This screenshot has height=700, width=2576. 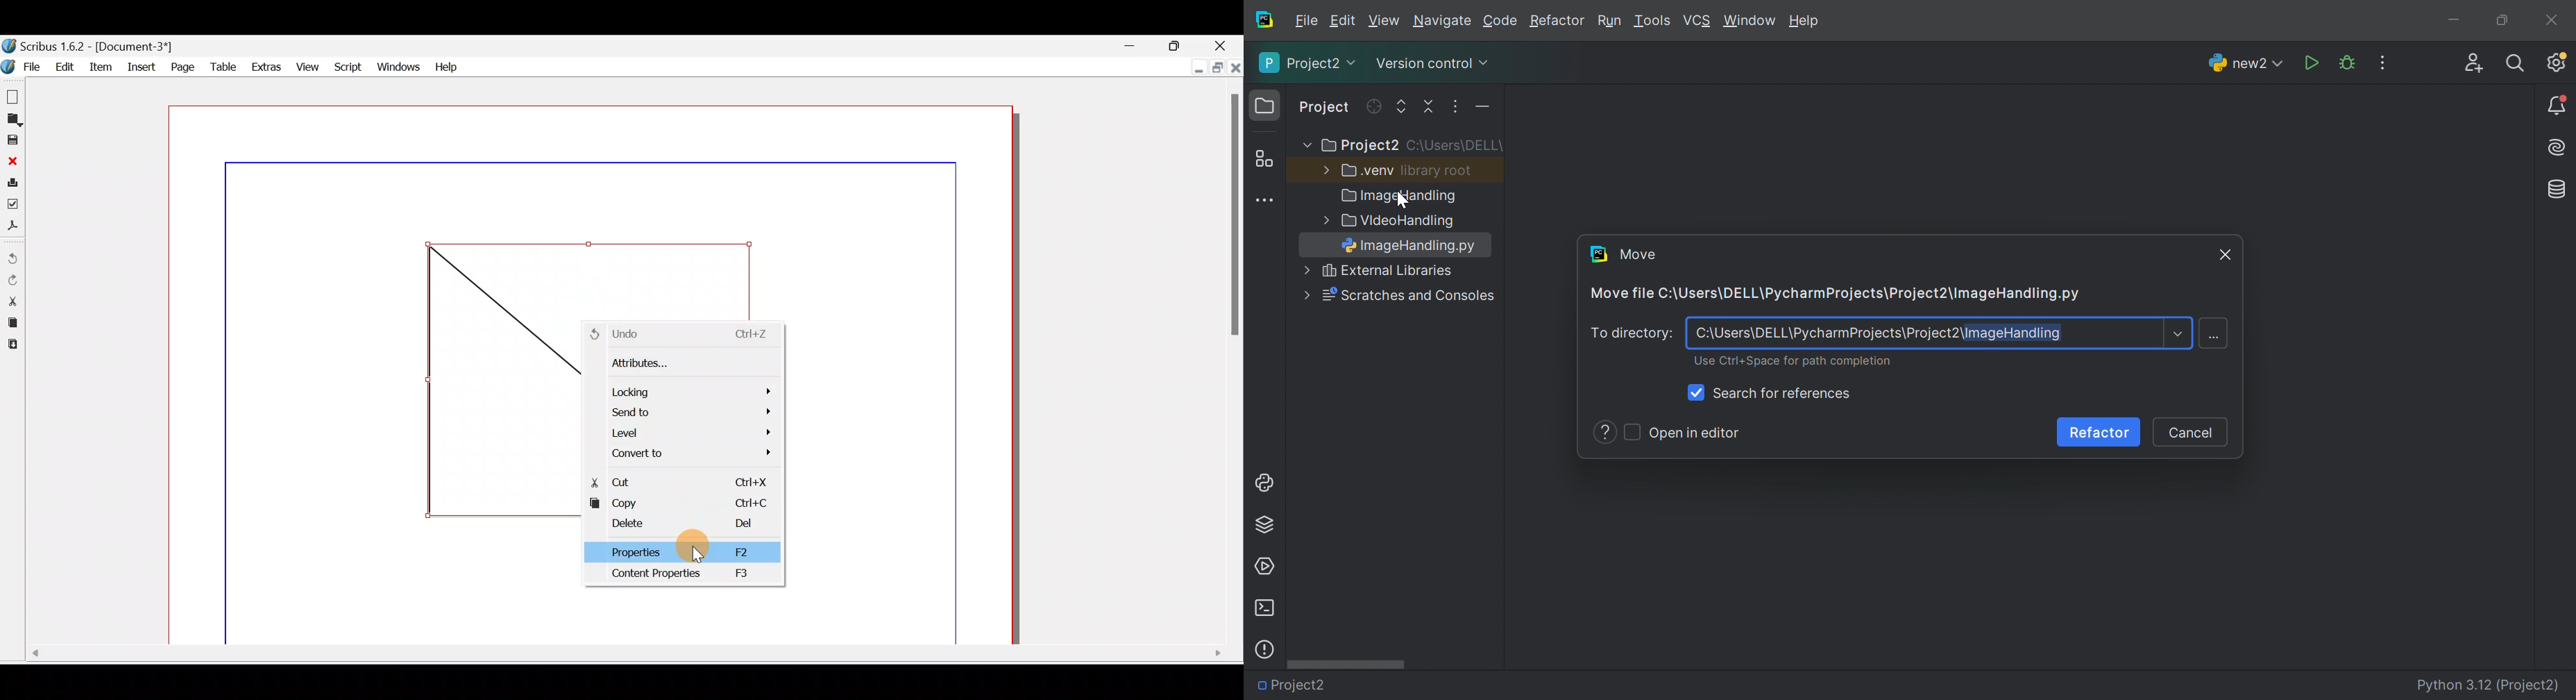 What do you see at coordinates (677, 552) in the screenshot?
I see `Properties` at bounding box center [677, 552].